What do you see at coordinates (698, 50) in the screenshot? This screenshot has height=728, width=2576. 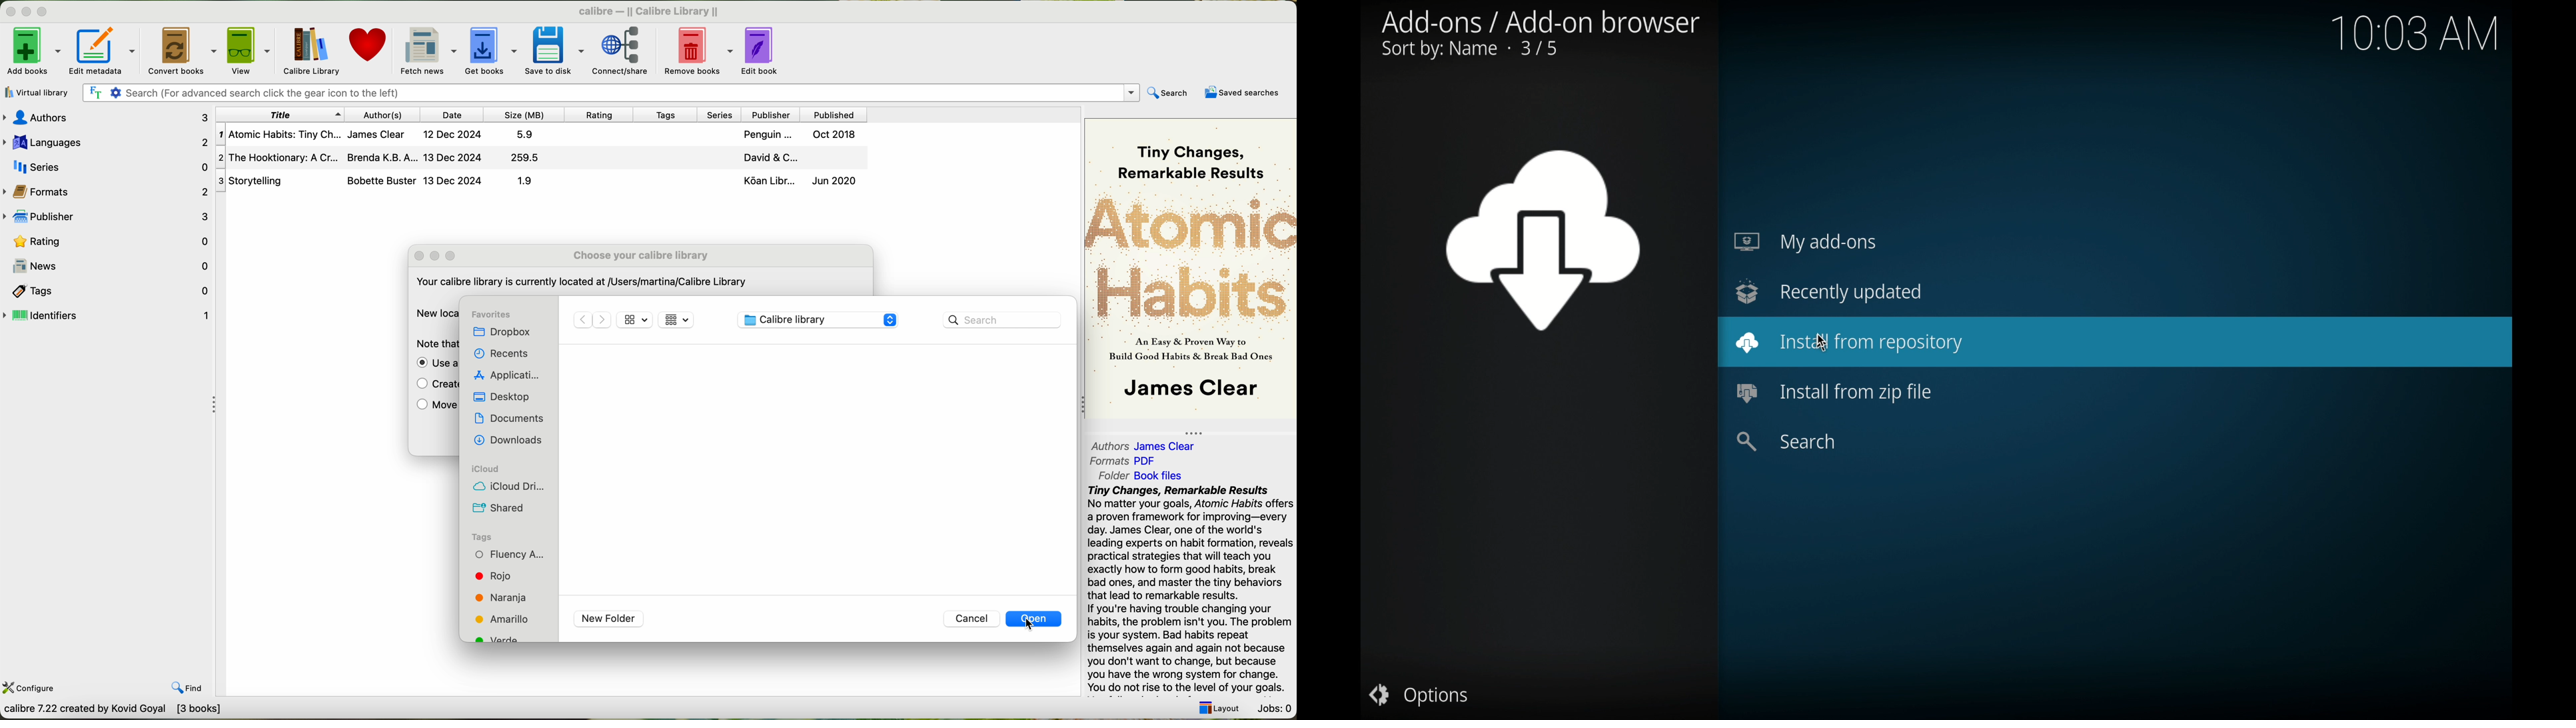 I see `remove books` at bounding box center [698, 50].